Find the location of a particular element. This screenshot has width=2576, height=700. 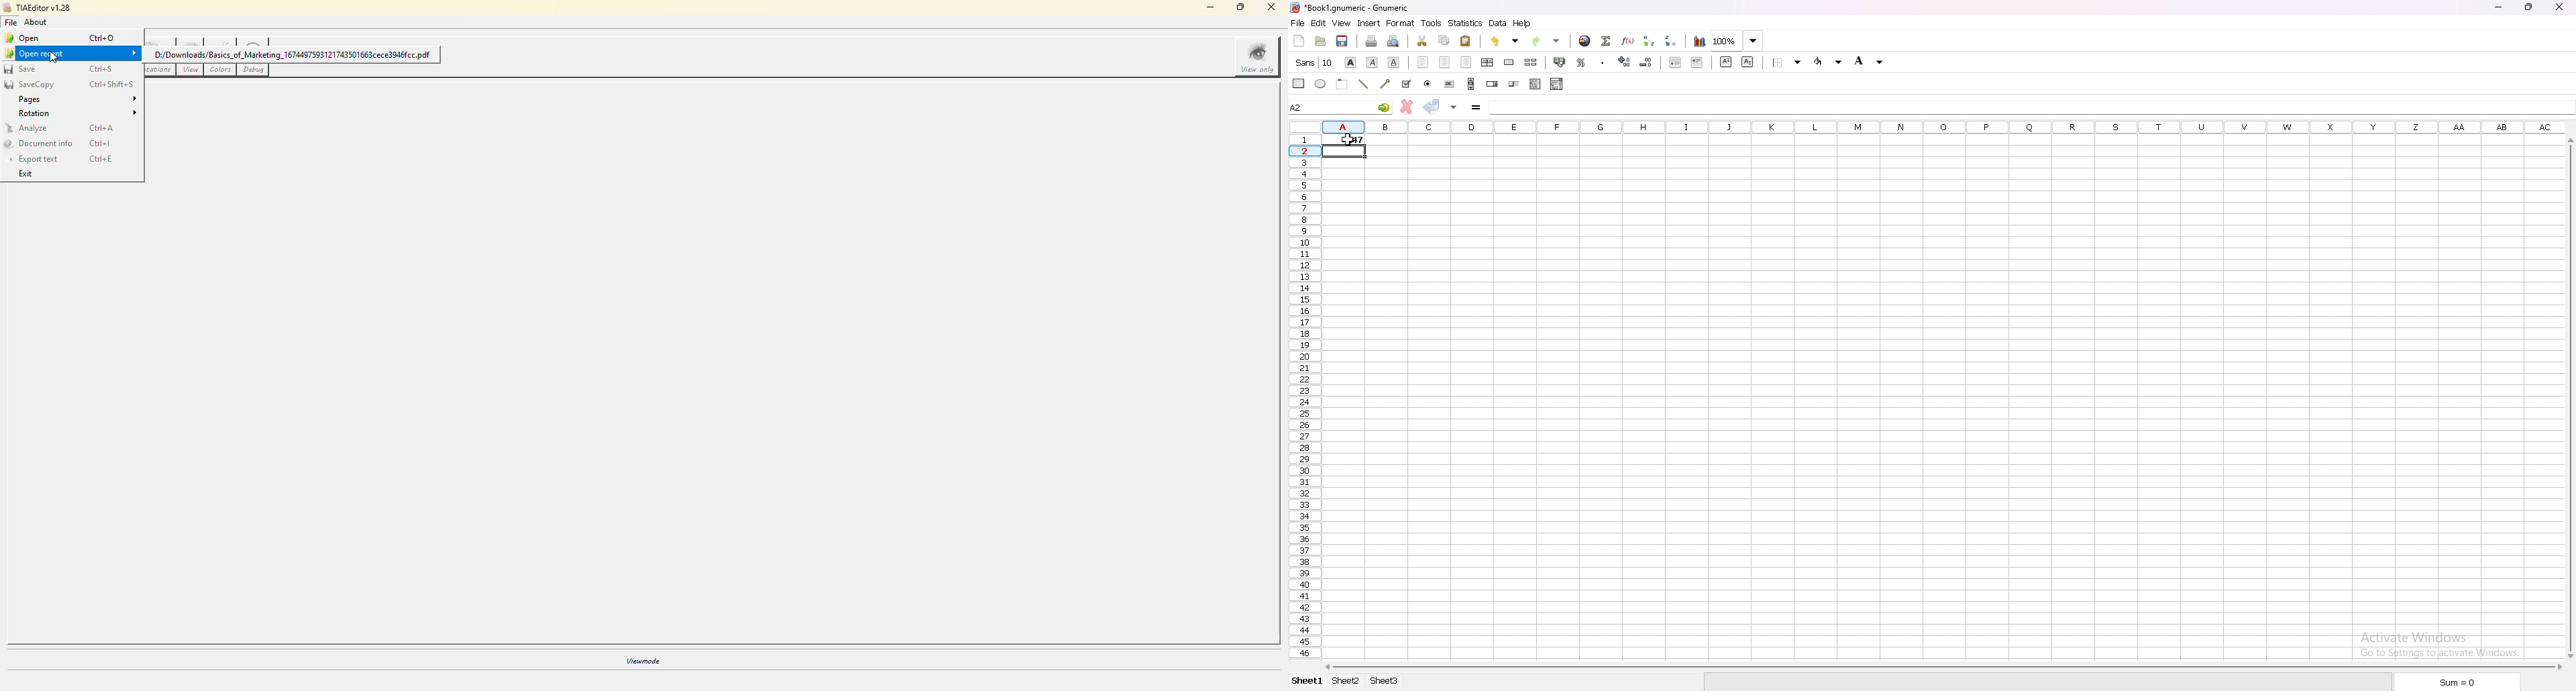

background is located at coordinates (1869, 60).